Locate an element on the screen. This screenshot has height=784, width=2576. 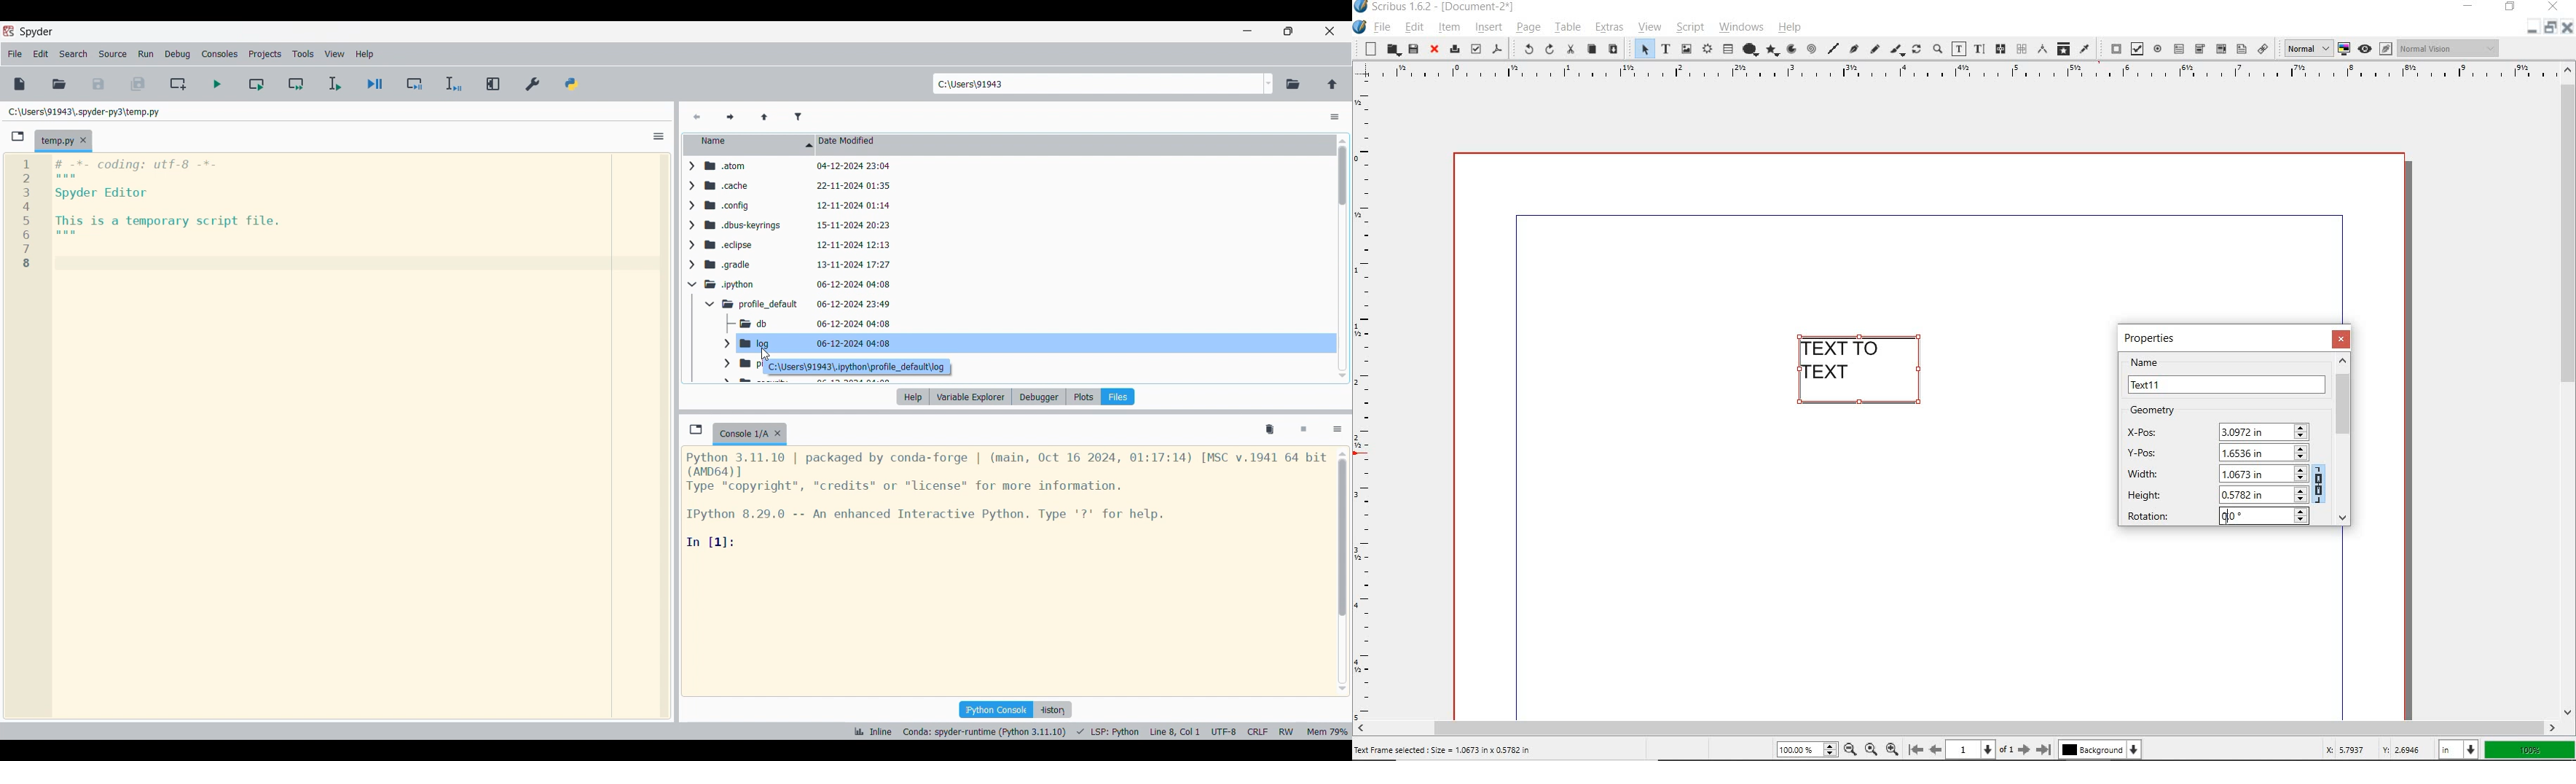
Browse tabs is located at coordinates (696, 429).